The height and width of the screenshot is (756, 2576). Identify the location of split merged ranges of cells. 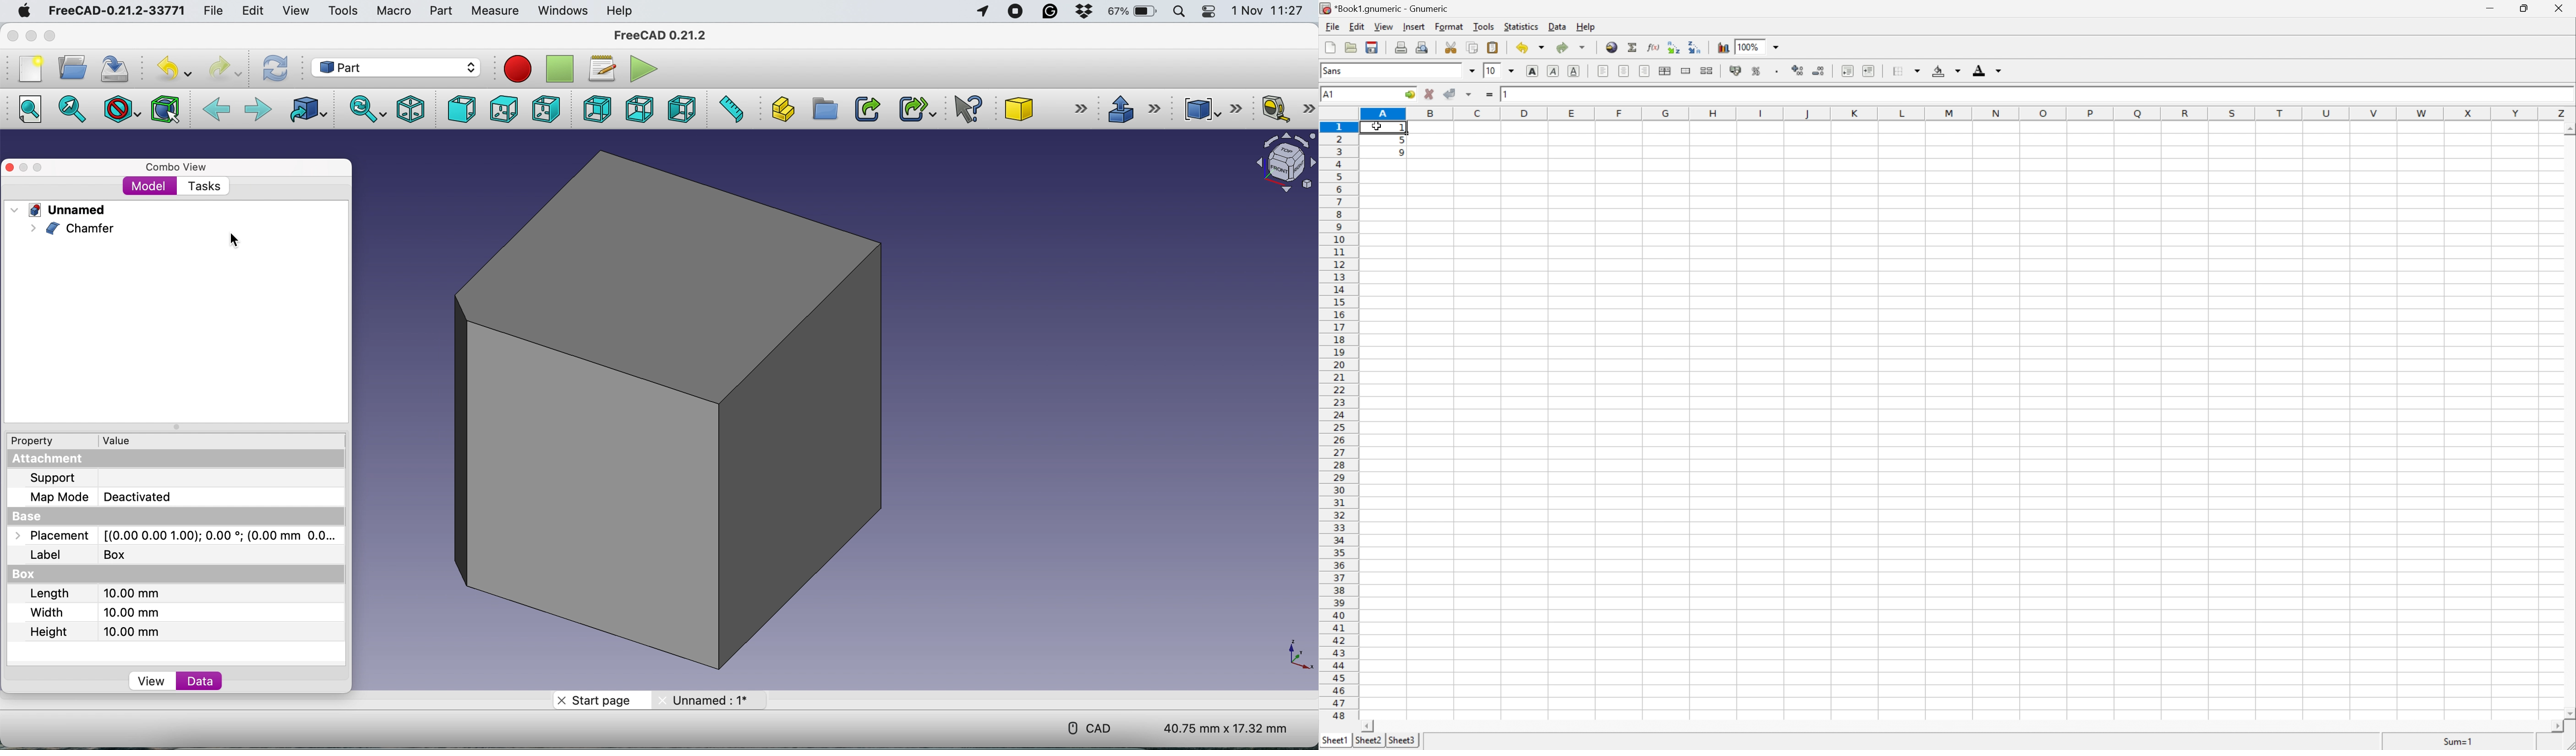
(1708, 70).